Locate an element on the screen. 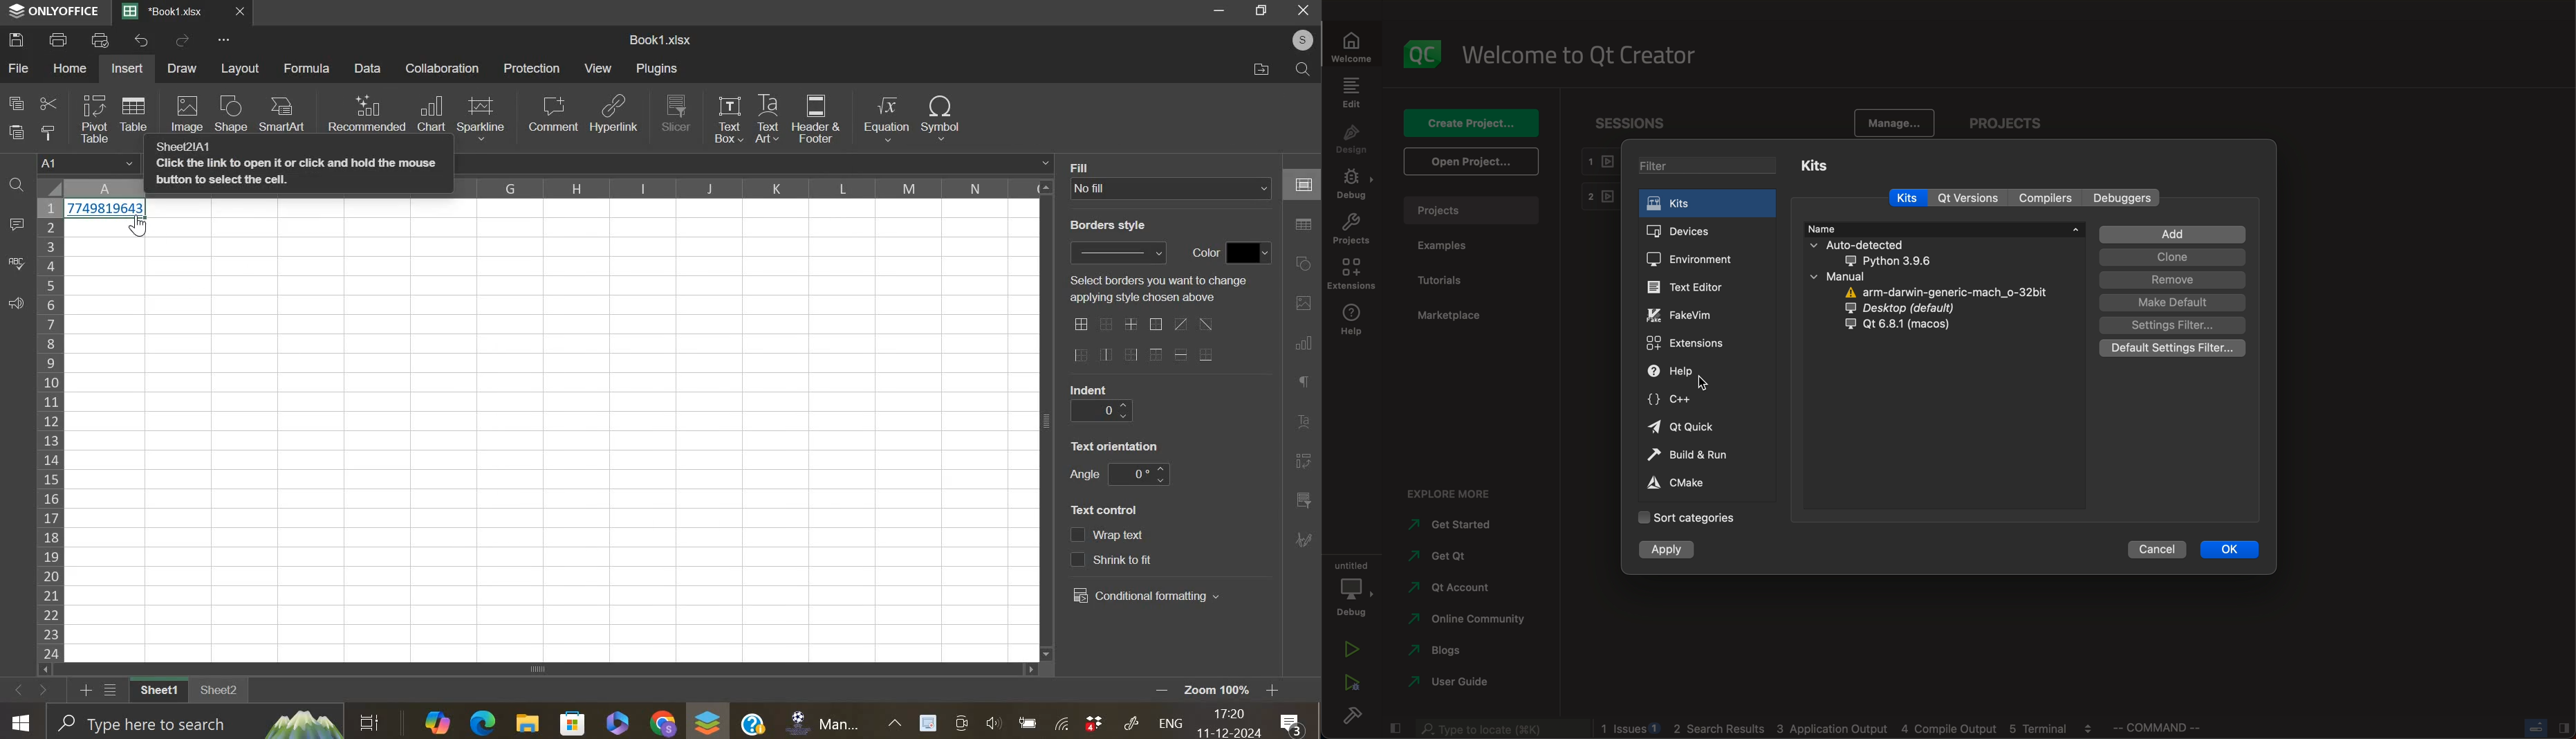 The image size is (2576, 756). search bar is located at coordinates (1502, 729).